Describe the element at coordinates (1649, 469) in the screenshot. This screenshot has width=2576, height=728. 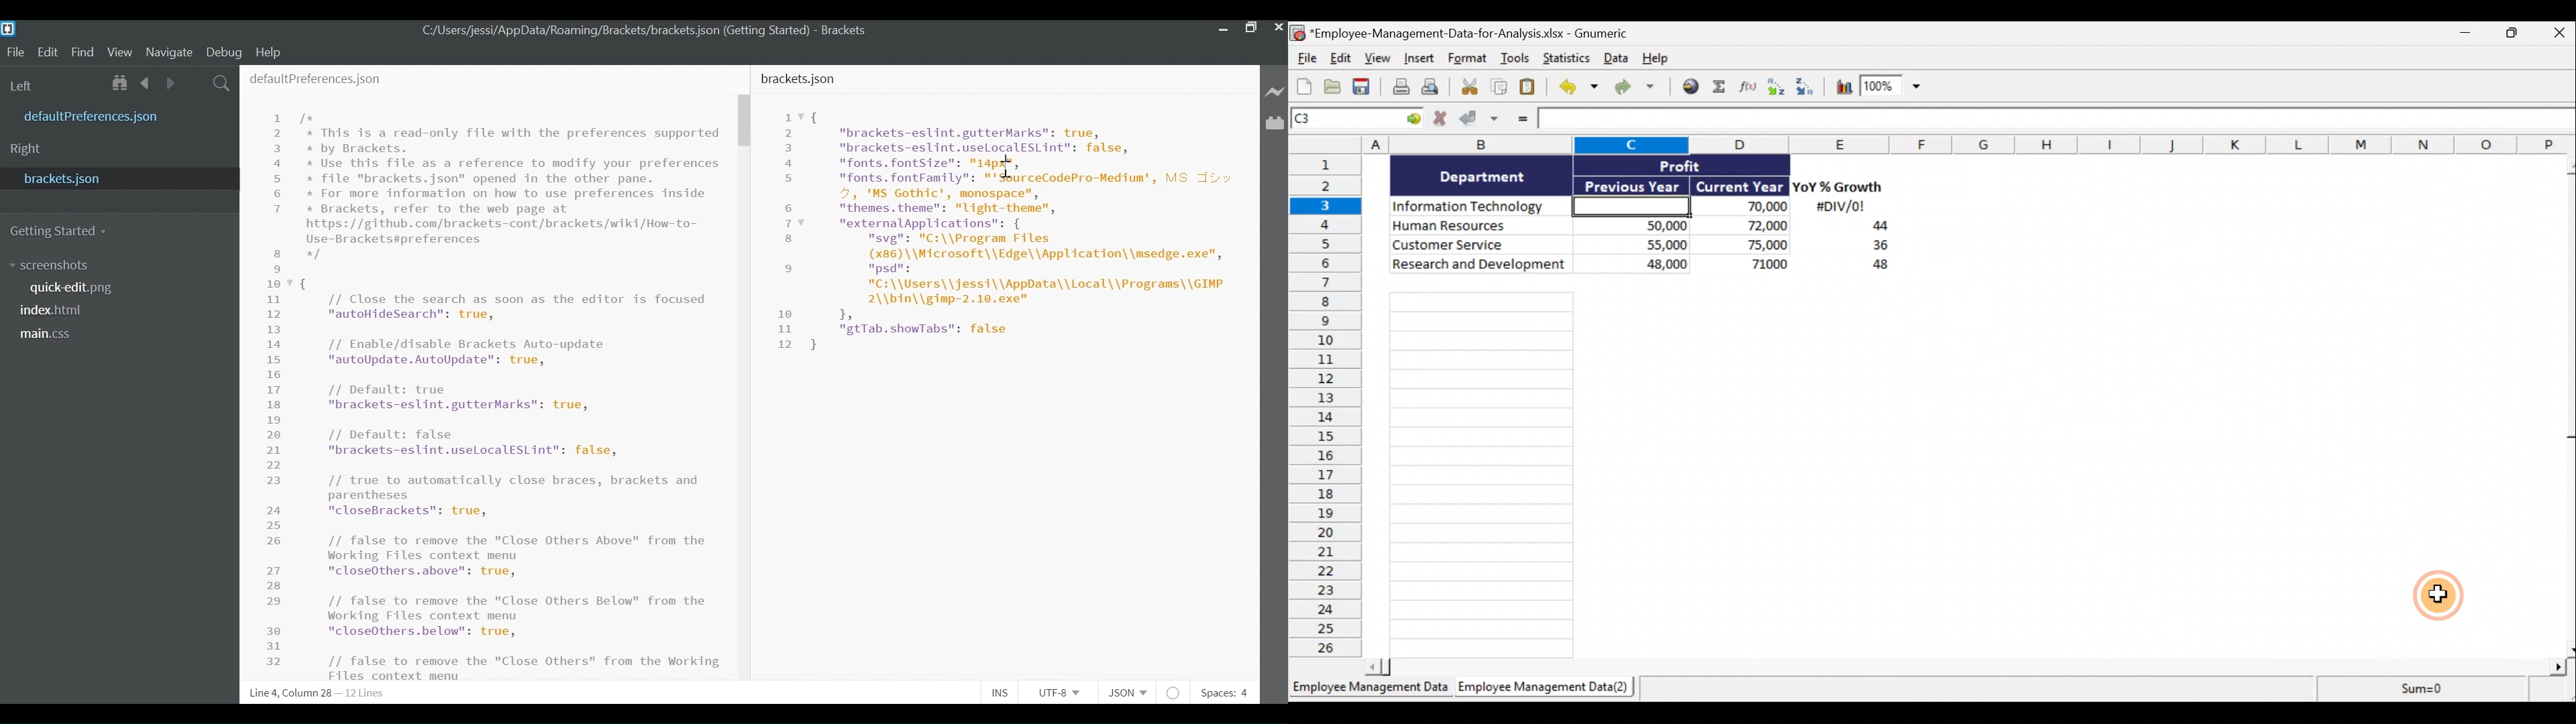
I see `Cells` at that location.